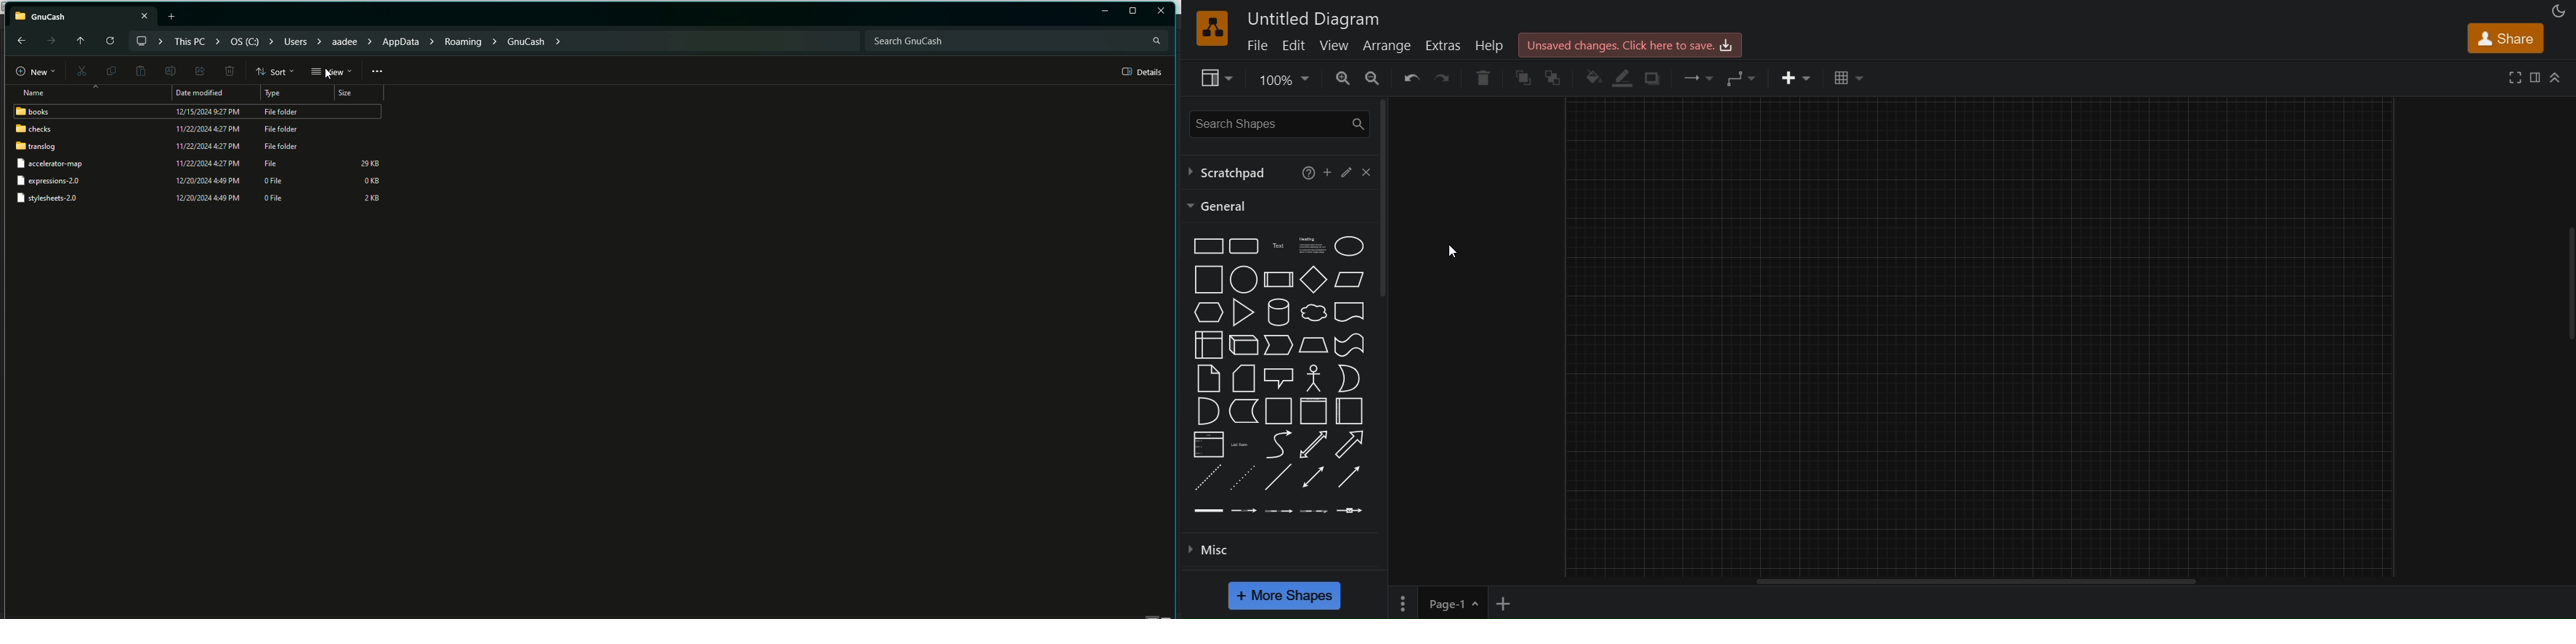 Image resolution: width=2576 pixels, height=644 pixels. What do you see at coordinates (1523, 76) in the screenshot?
I see `to front` at bounding box center [1523, 76].